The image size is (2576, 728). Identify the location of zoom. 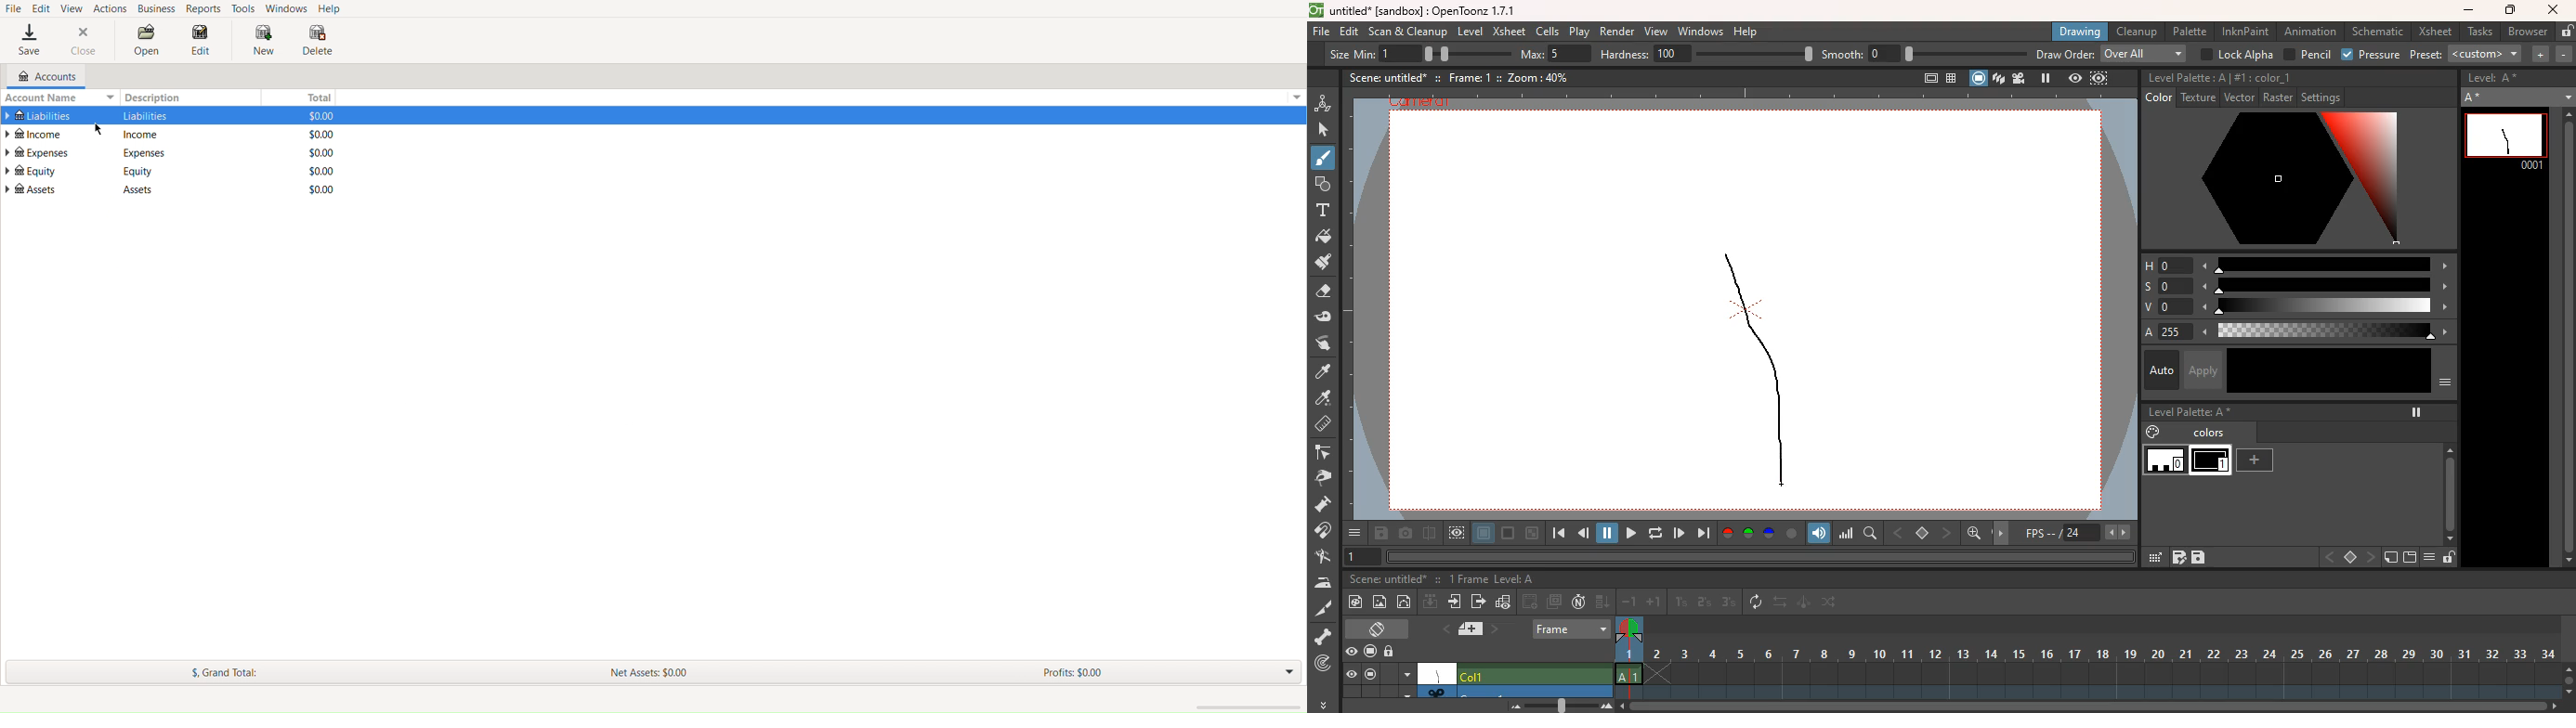
(2569, 678).